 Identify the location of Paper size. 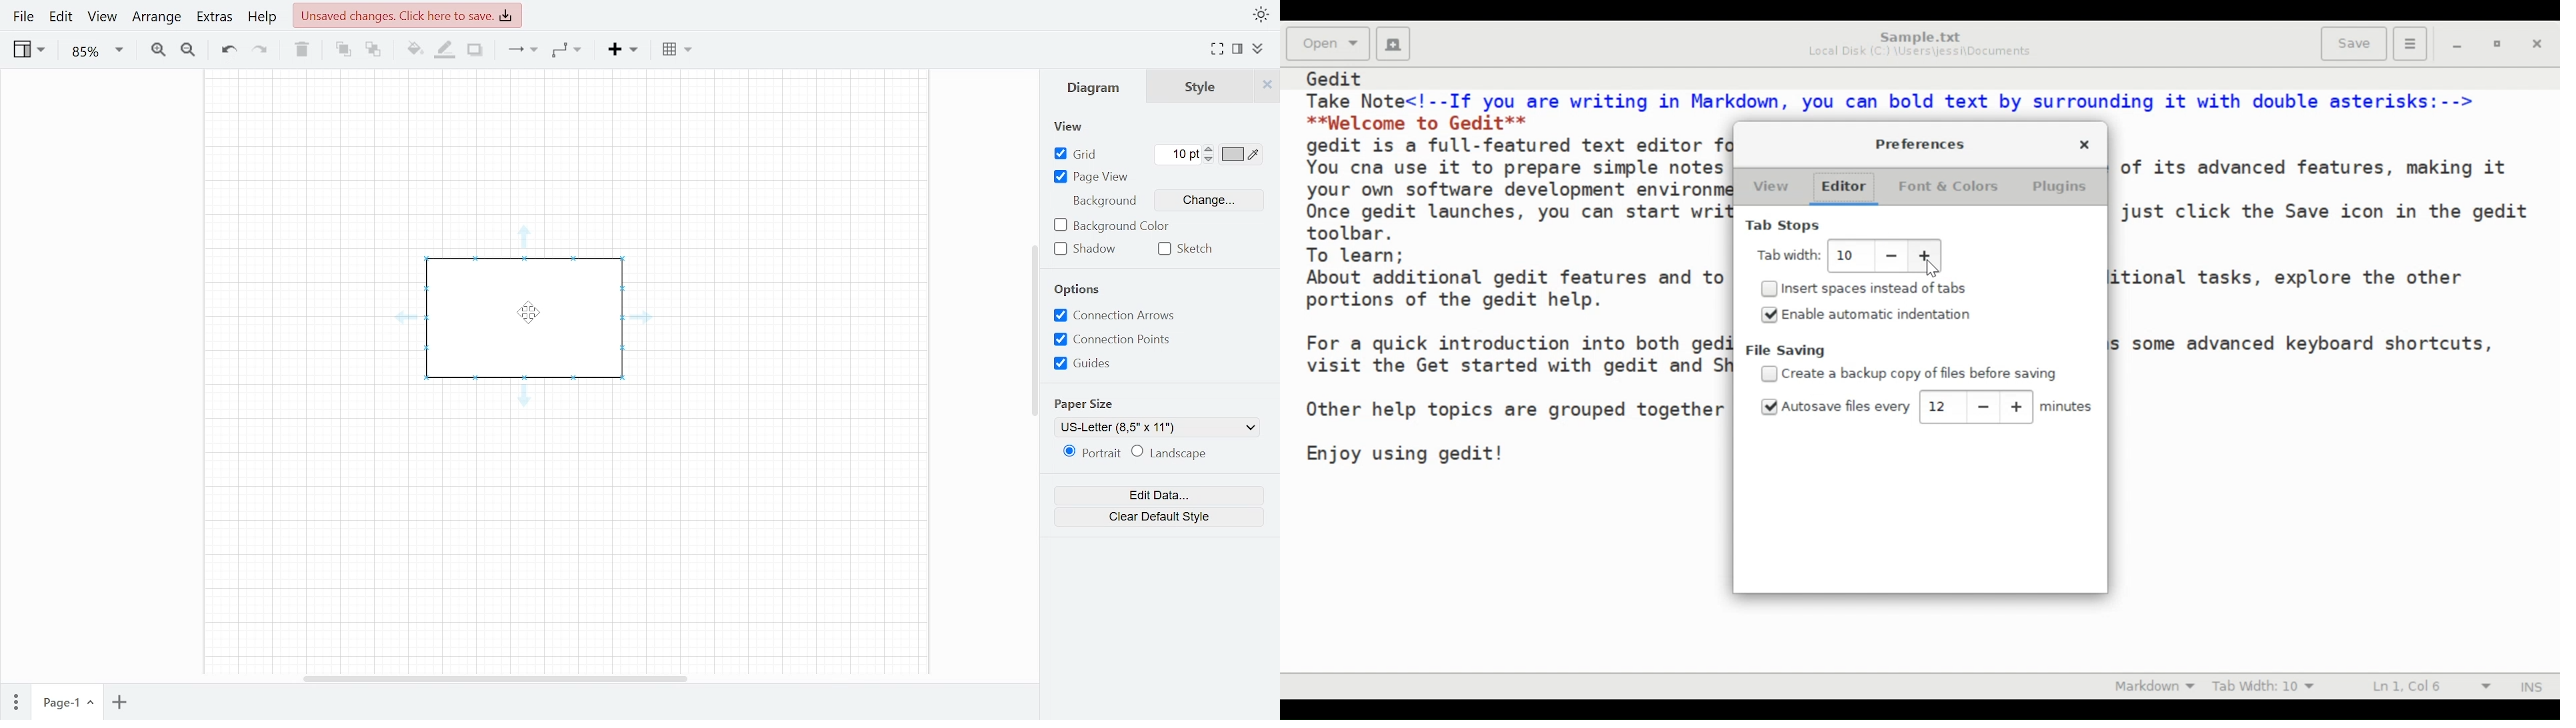
(1090, 403).